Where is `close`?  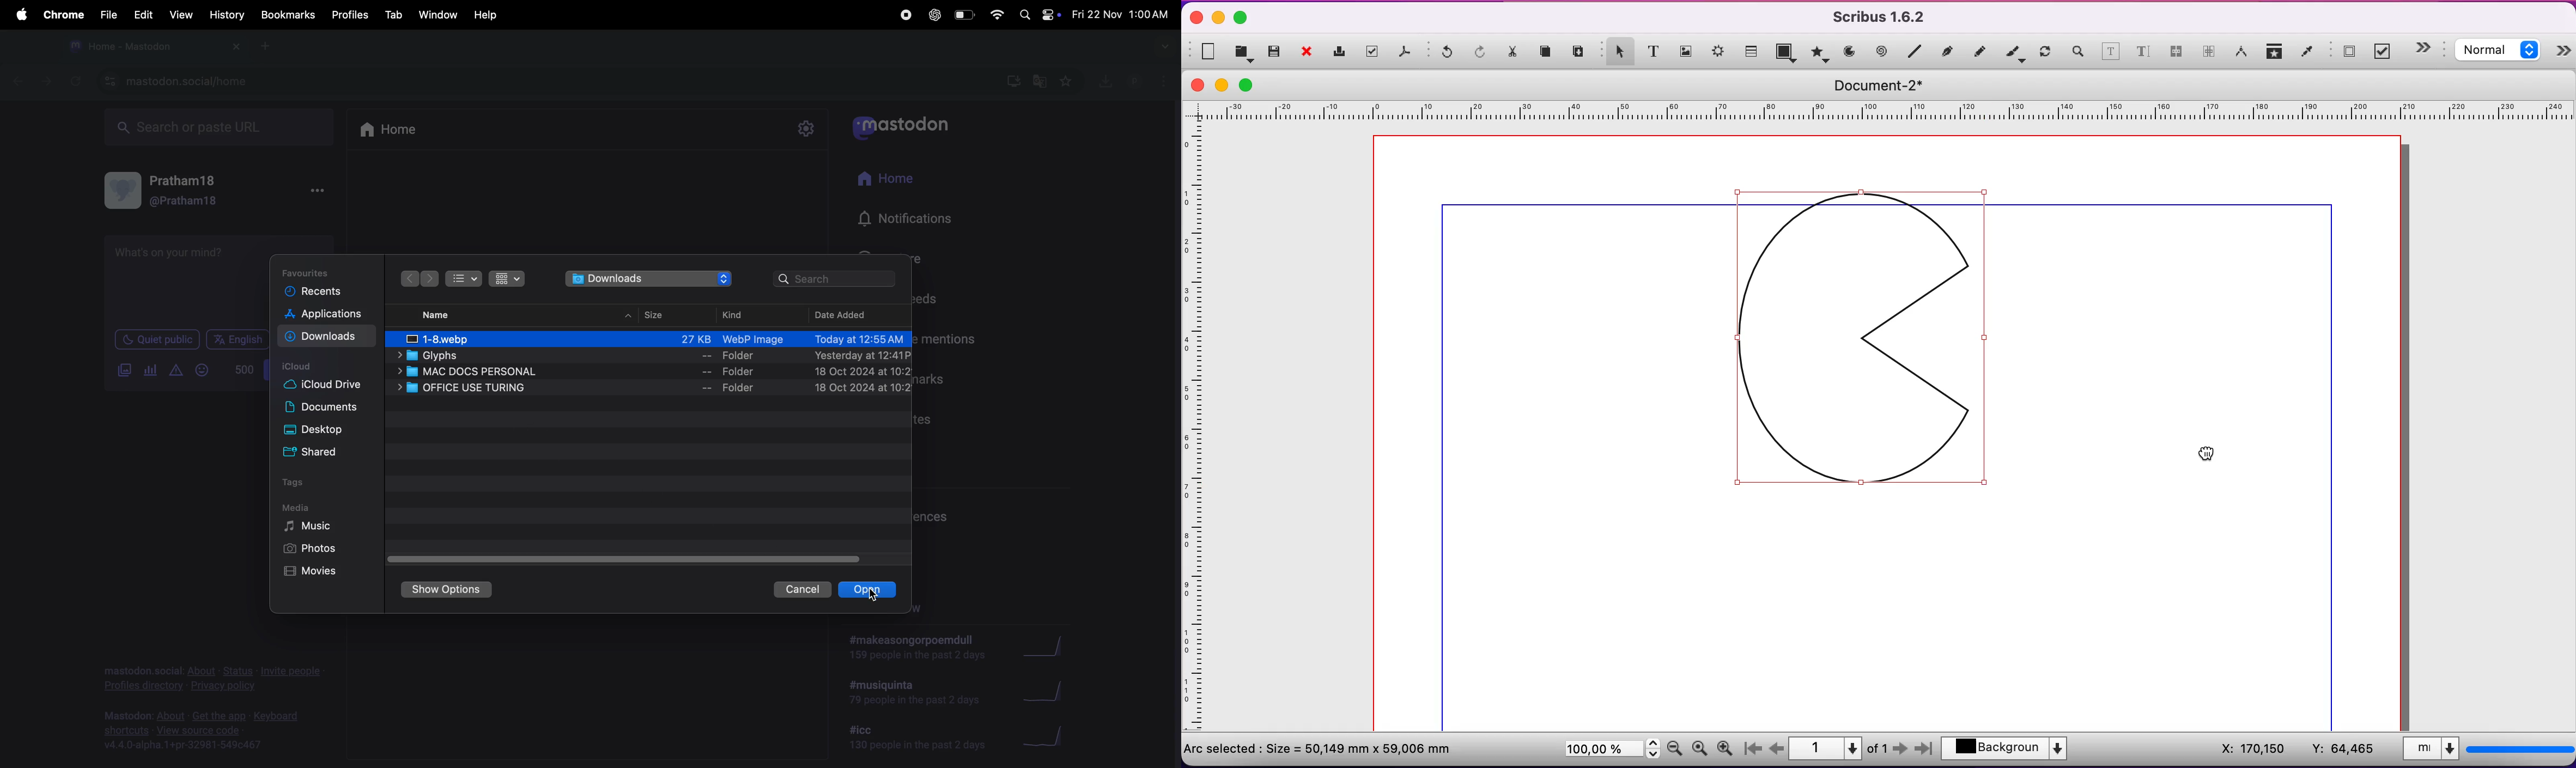 close is located at coordinates (1310, 53).